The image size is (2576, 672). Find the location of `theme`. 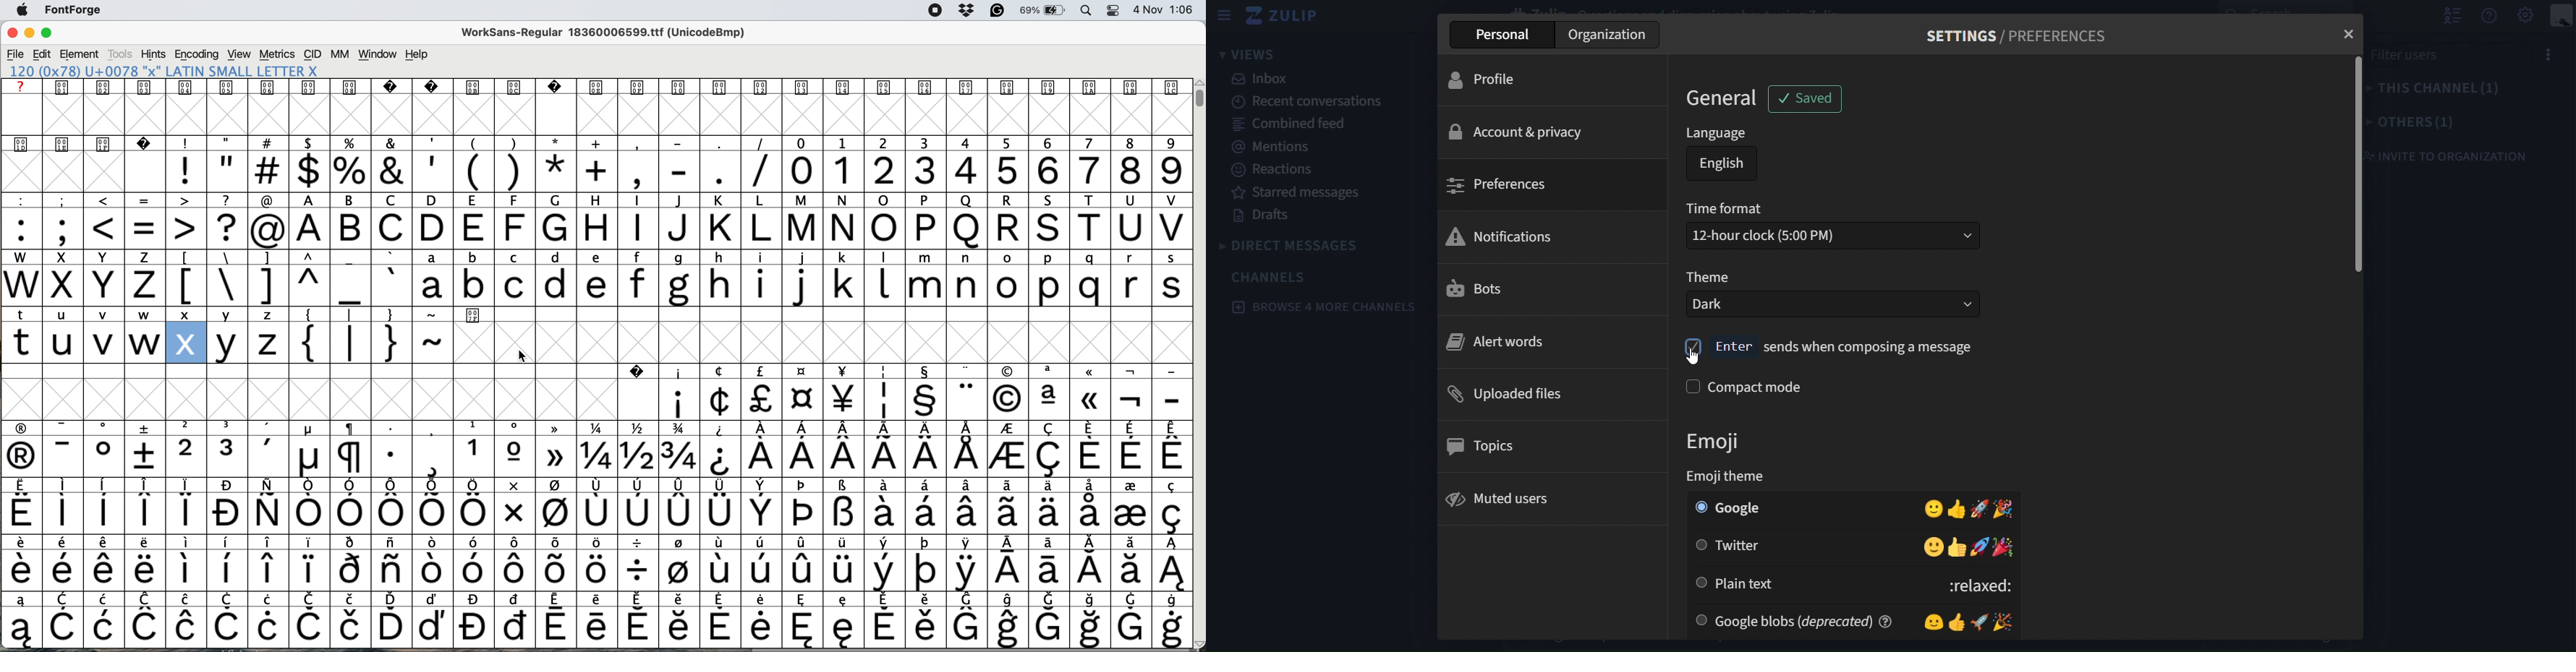

theme is located at coordinates (1711, 278).